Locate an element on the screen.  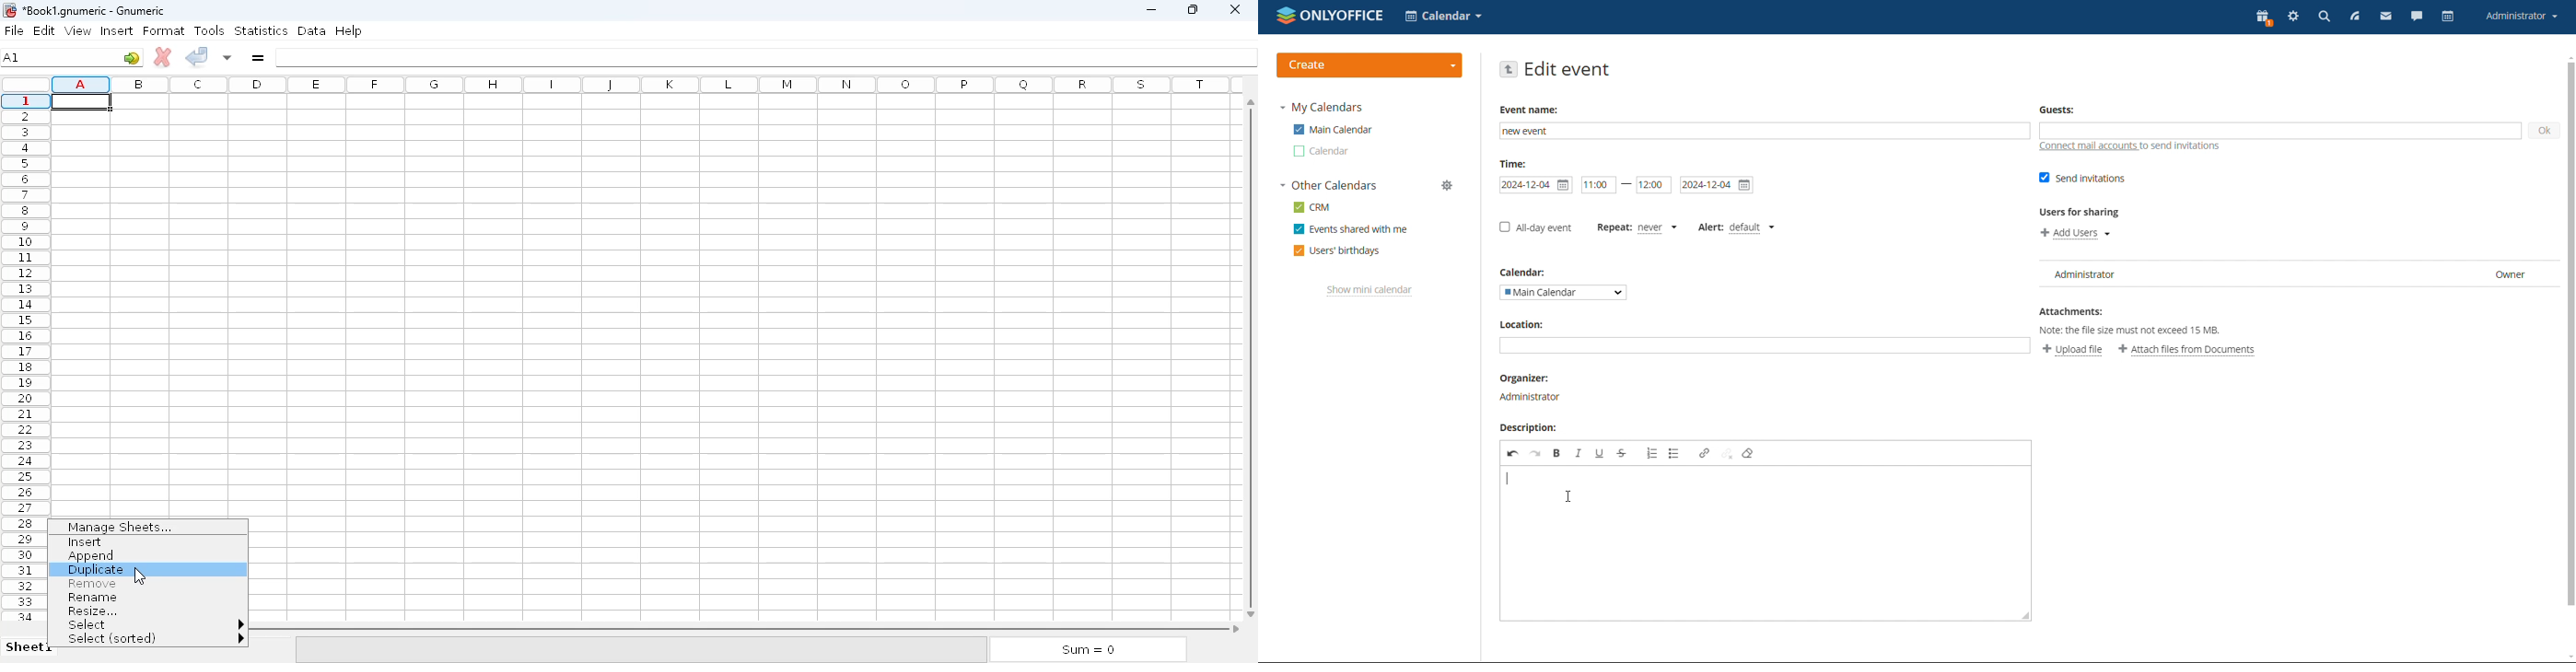
undo is located at coordinates (1513, 454).